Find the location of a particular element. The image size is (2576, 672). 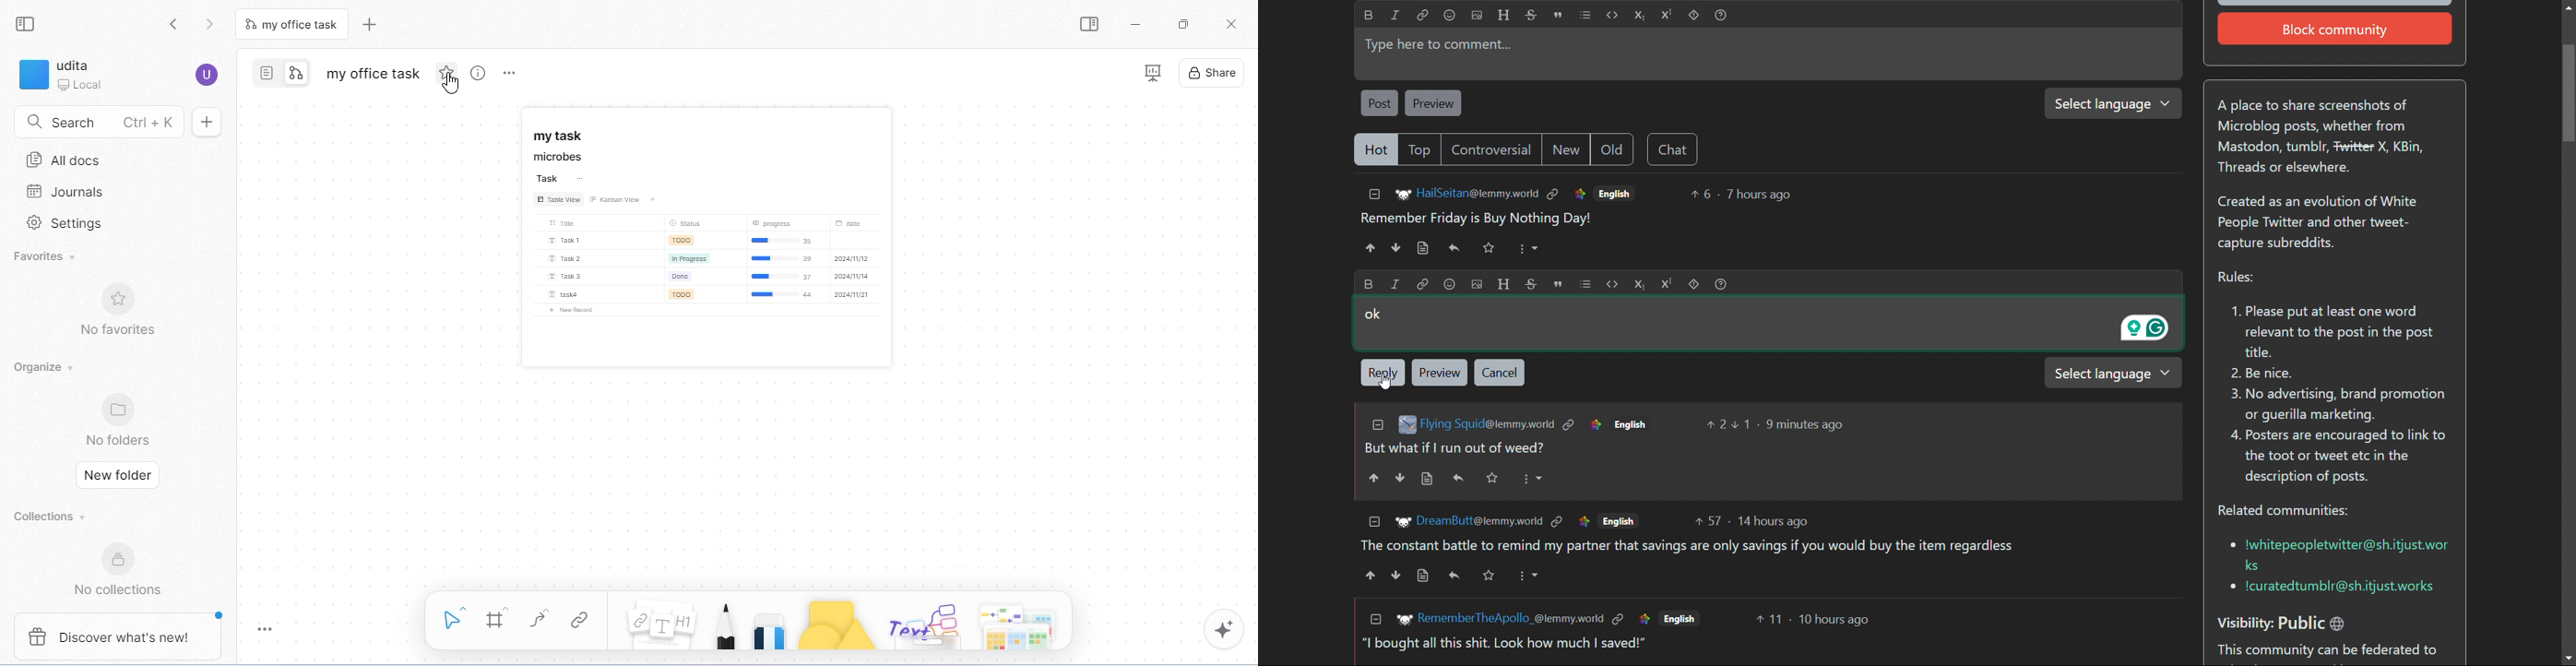

Bold is located at coordinates (1369, 283).